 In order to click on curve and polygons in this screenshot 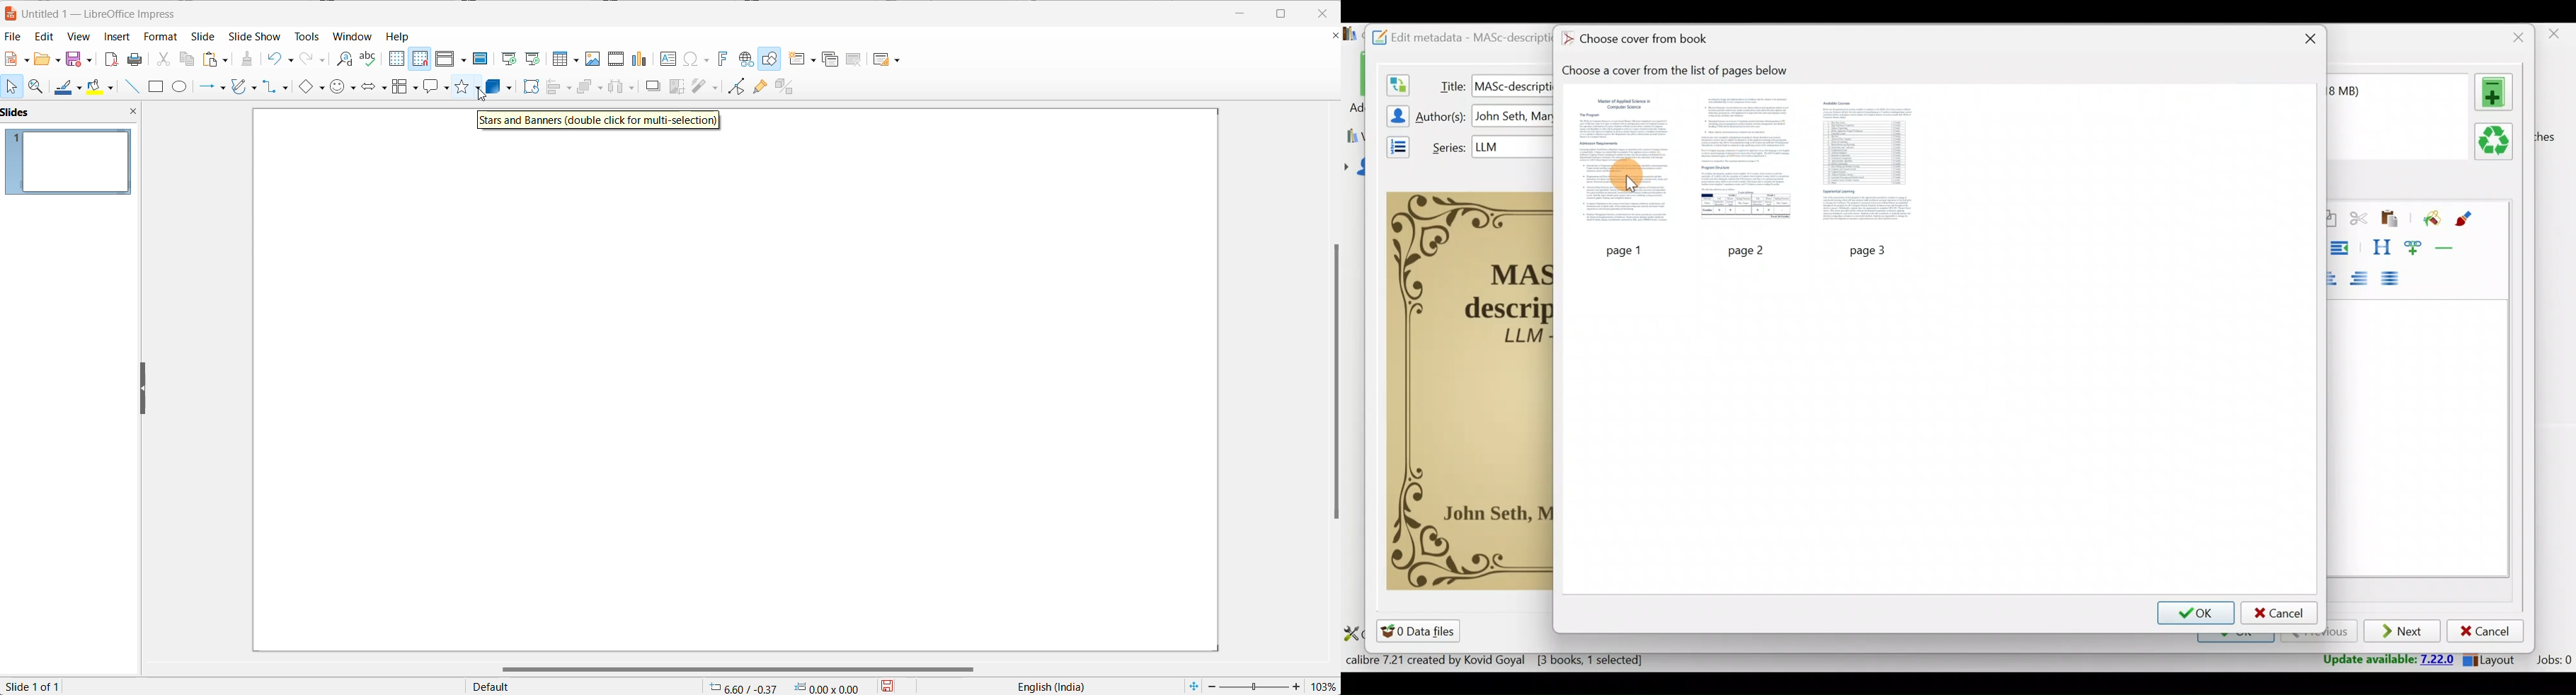, I will do `click(245, 88)`.